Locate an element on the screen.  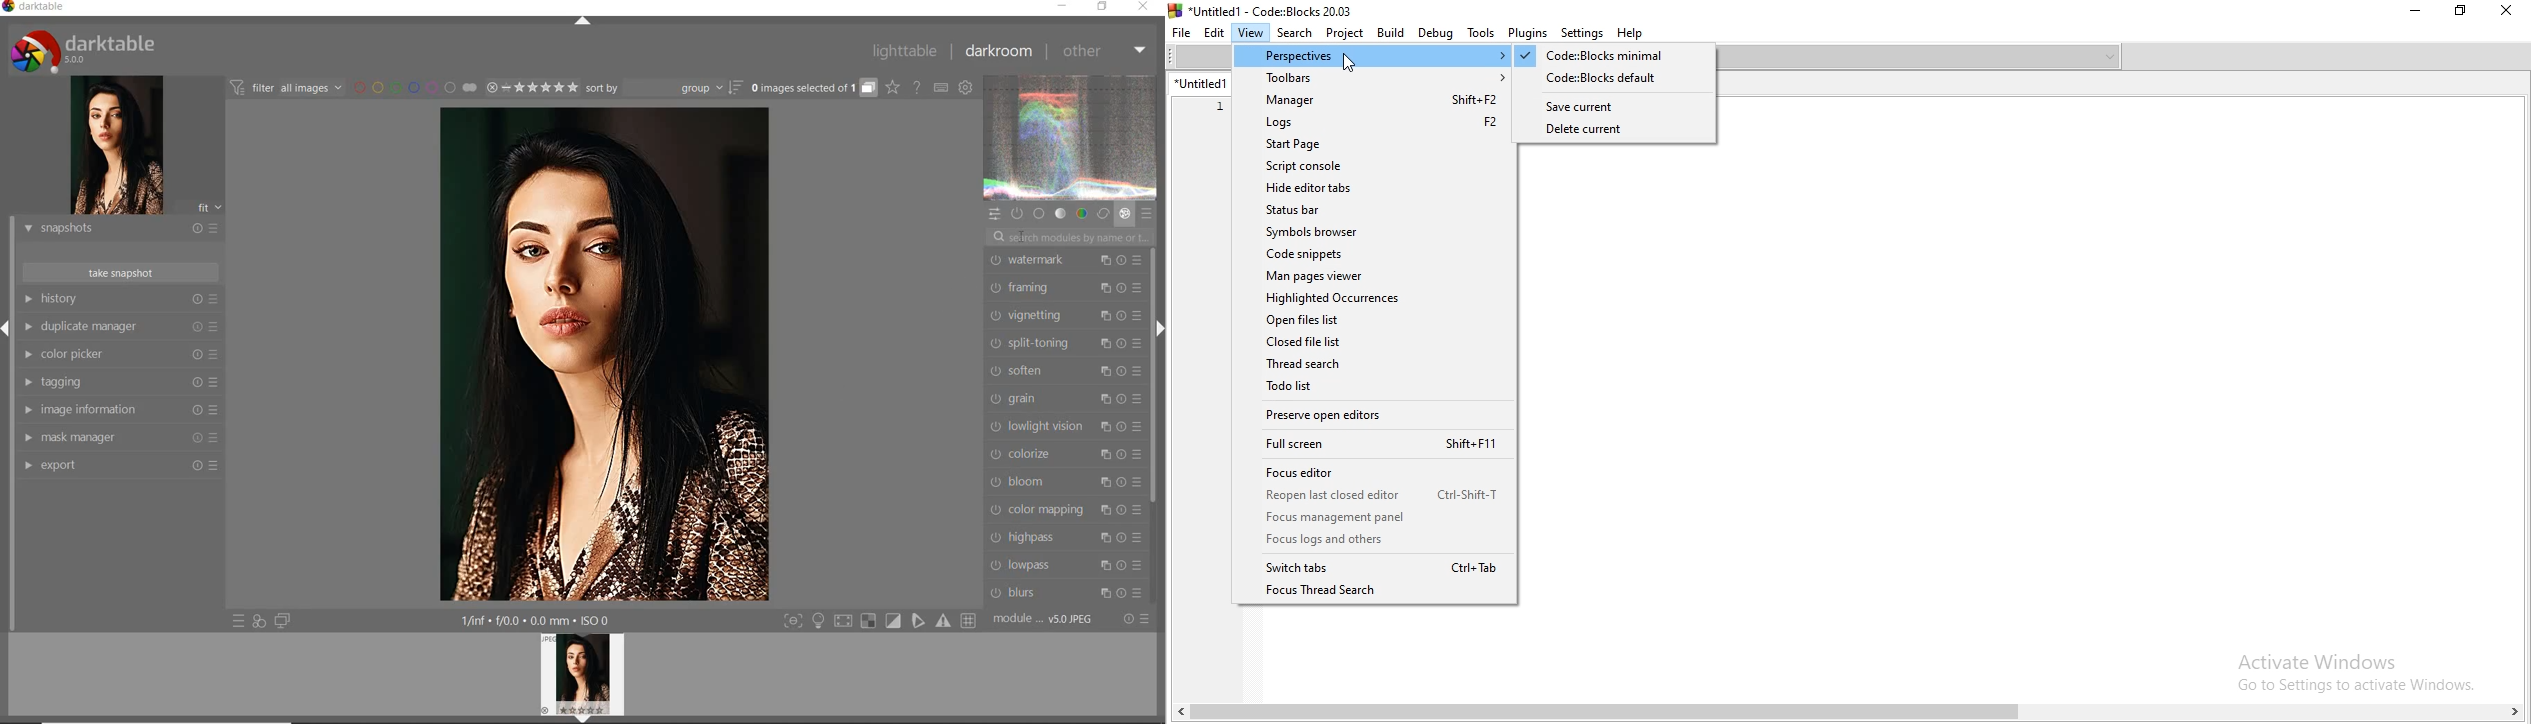
MINIMIZE is located at coordinates (1062, 7).